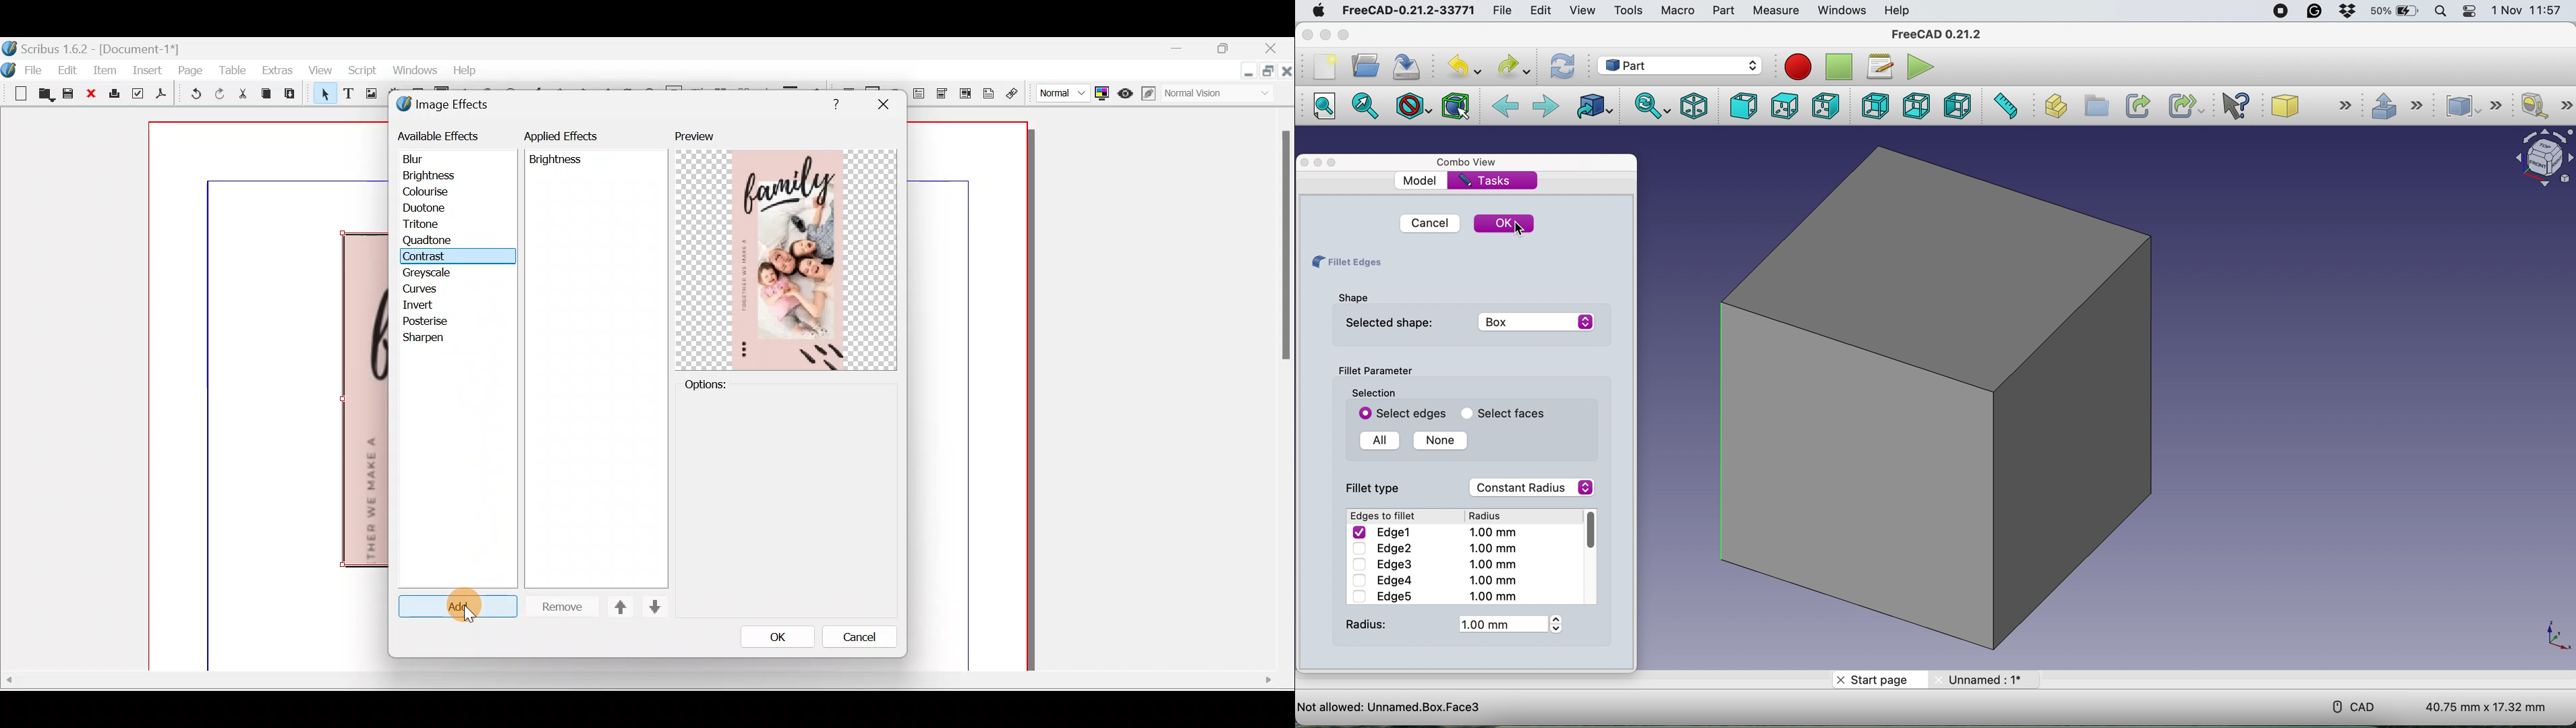 This screenshot has width=2576, height=728. Describe the element at coordinates (9, 69) in the screenshot. I see `Logo` at that location.